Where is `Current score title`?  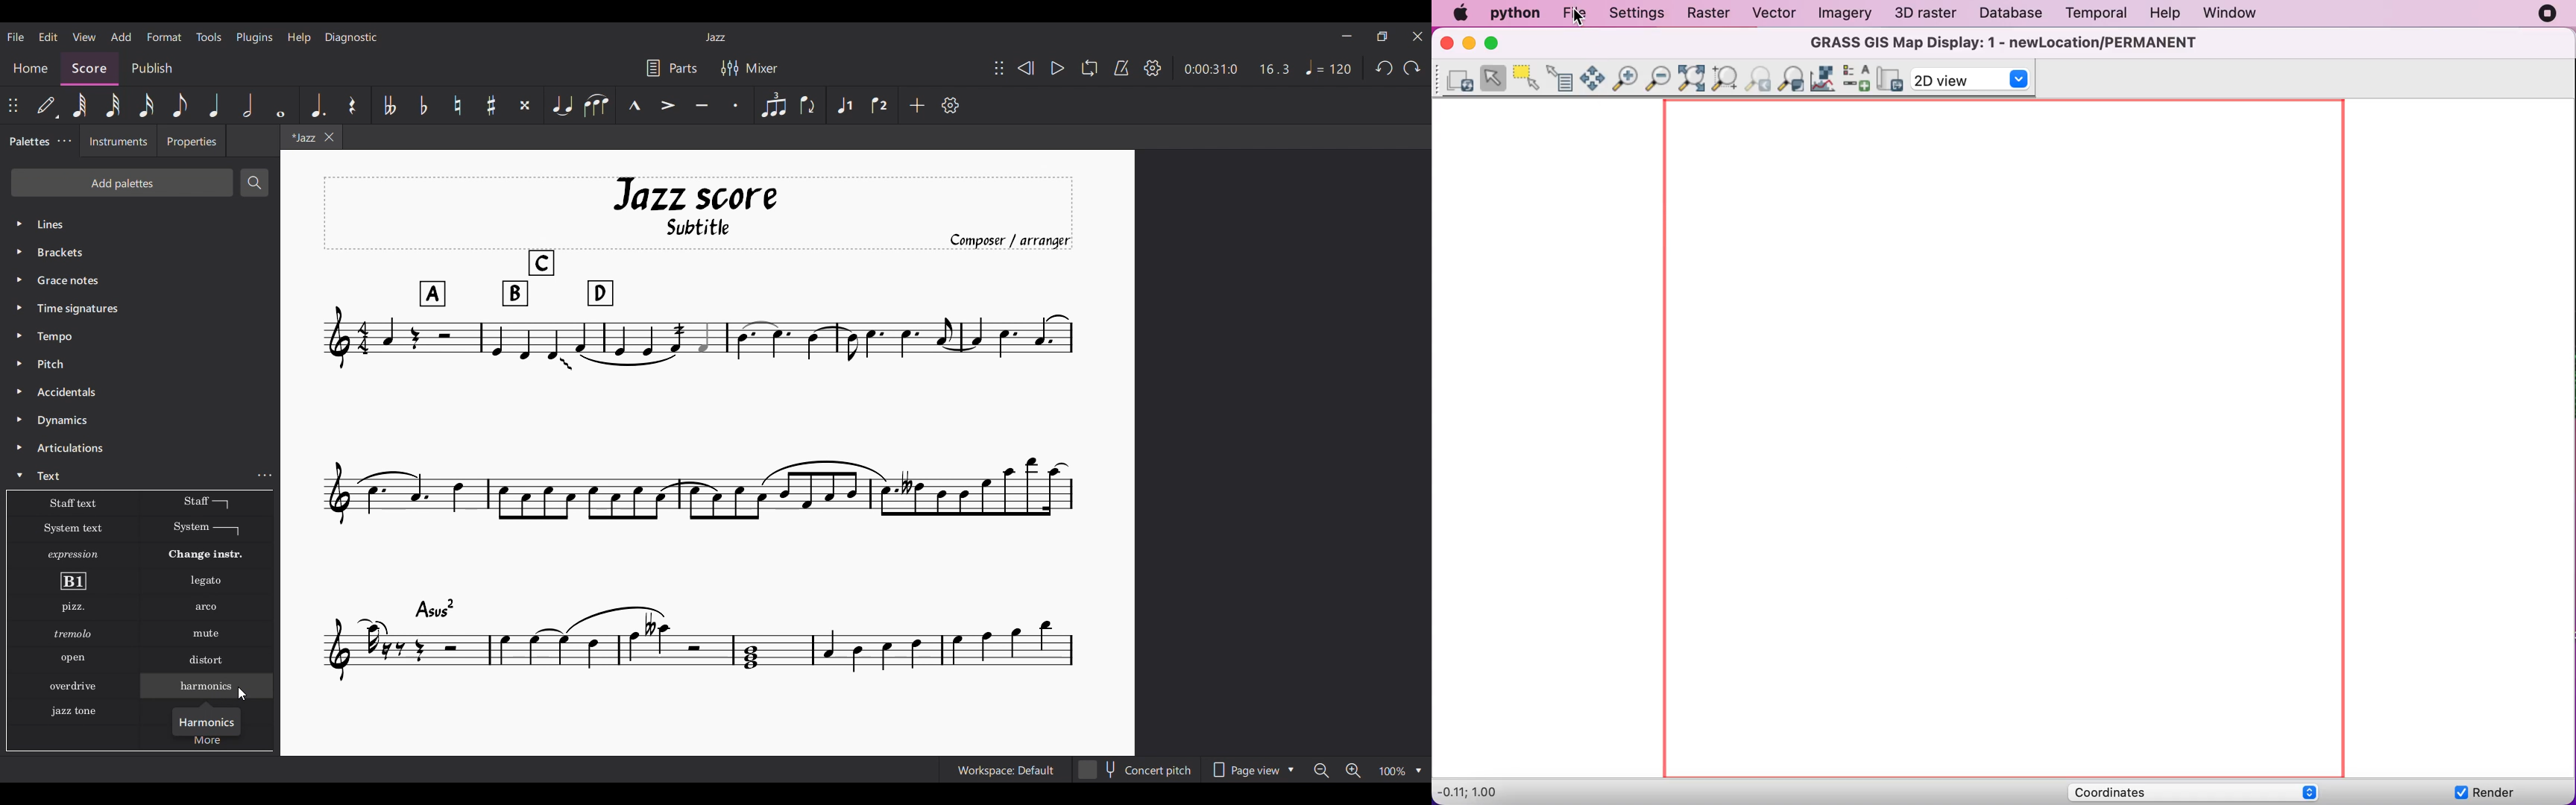 Current score title is located at coordinates (716, 37).